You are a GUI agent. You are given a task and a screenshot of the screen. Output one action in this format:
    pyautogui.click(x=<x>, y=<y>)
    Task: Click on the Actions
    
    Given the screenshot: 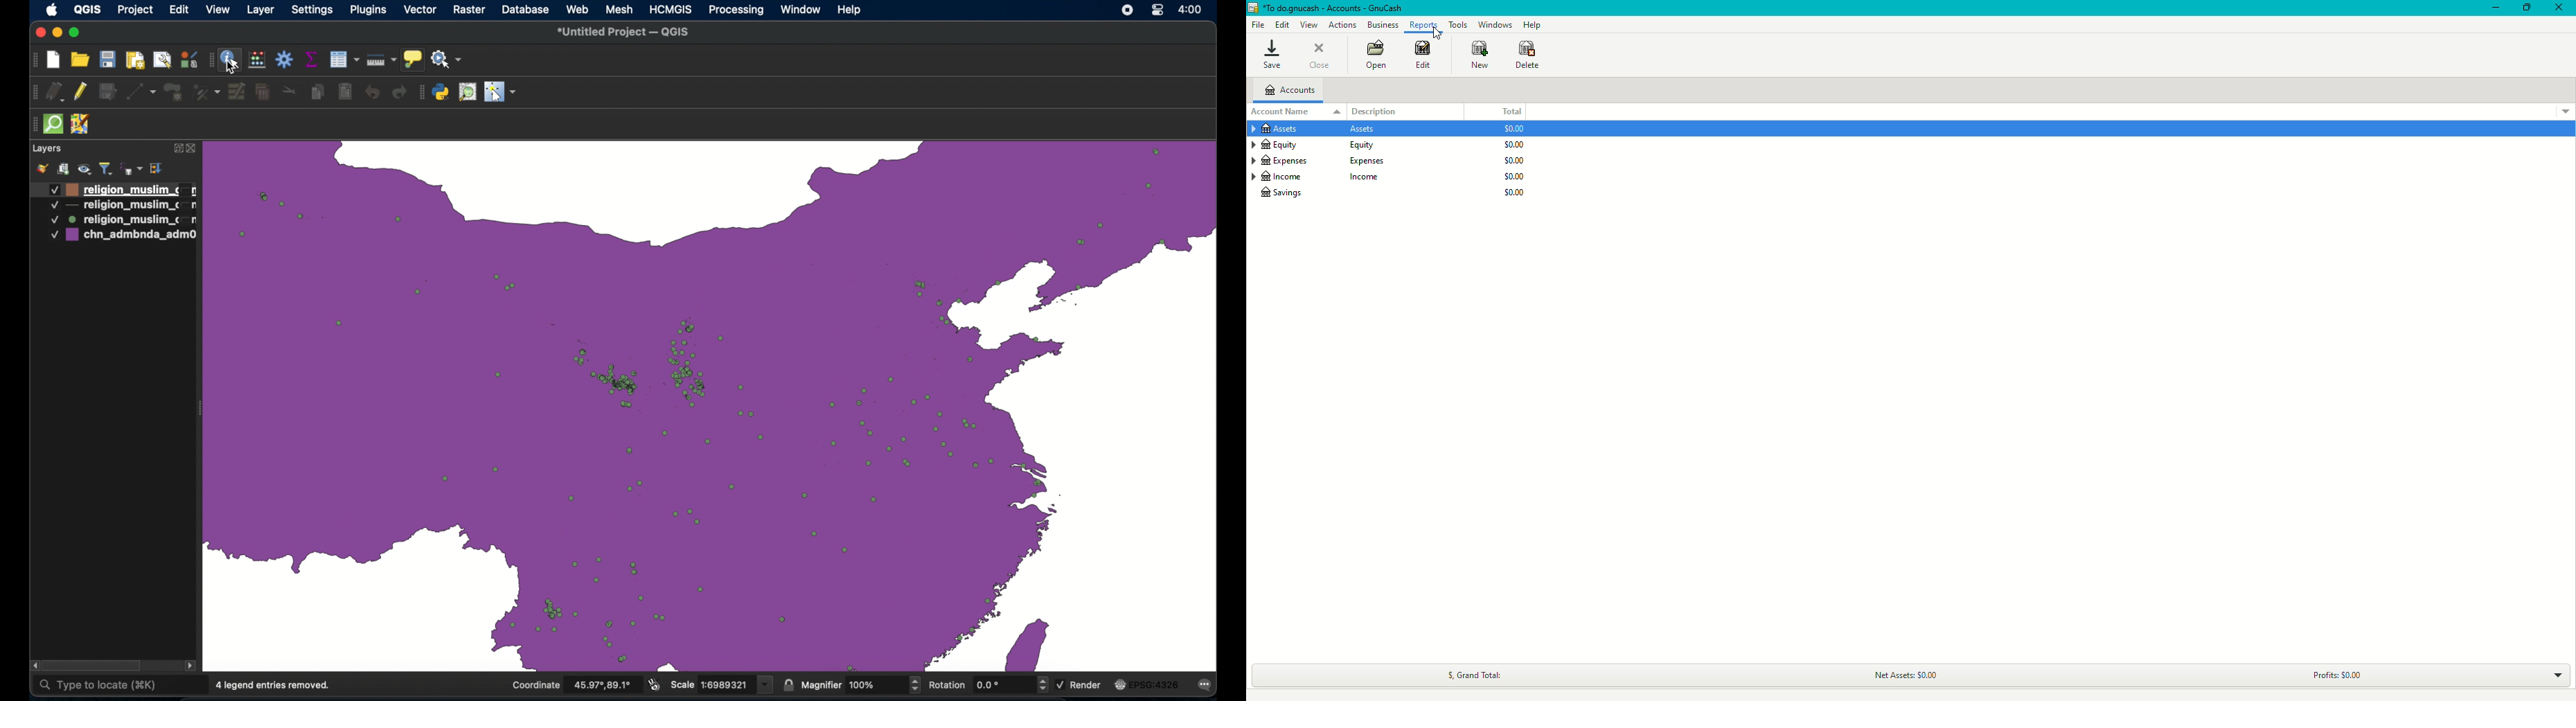 What is the action you would take?
    pyautogui.click(x=1342, y=23)
    